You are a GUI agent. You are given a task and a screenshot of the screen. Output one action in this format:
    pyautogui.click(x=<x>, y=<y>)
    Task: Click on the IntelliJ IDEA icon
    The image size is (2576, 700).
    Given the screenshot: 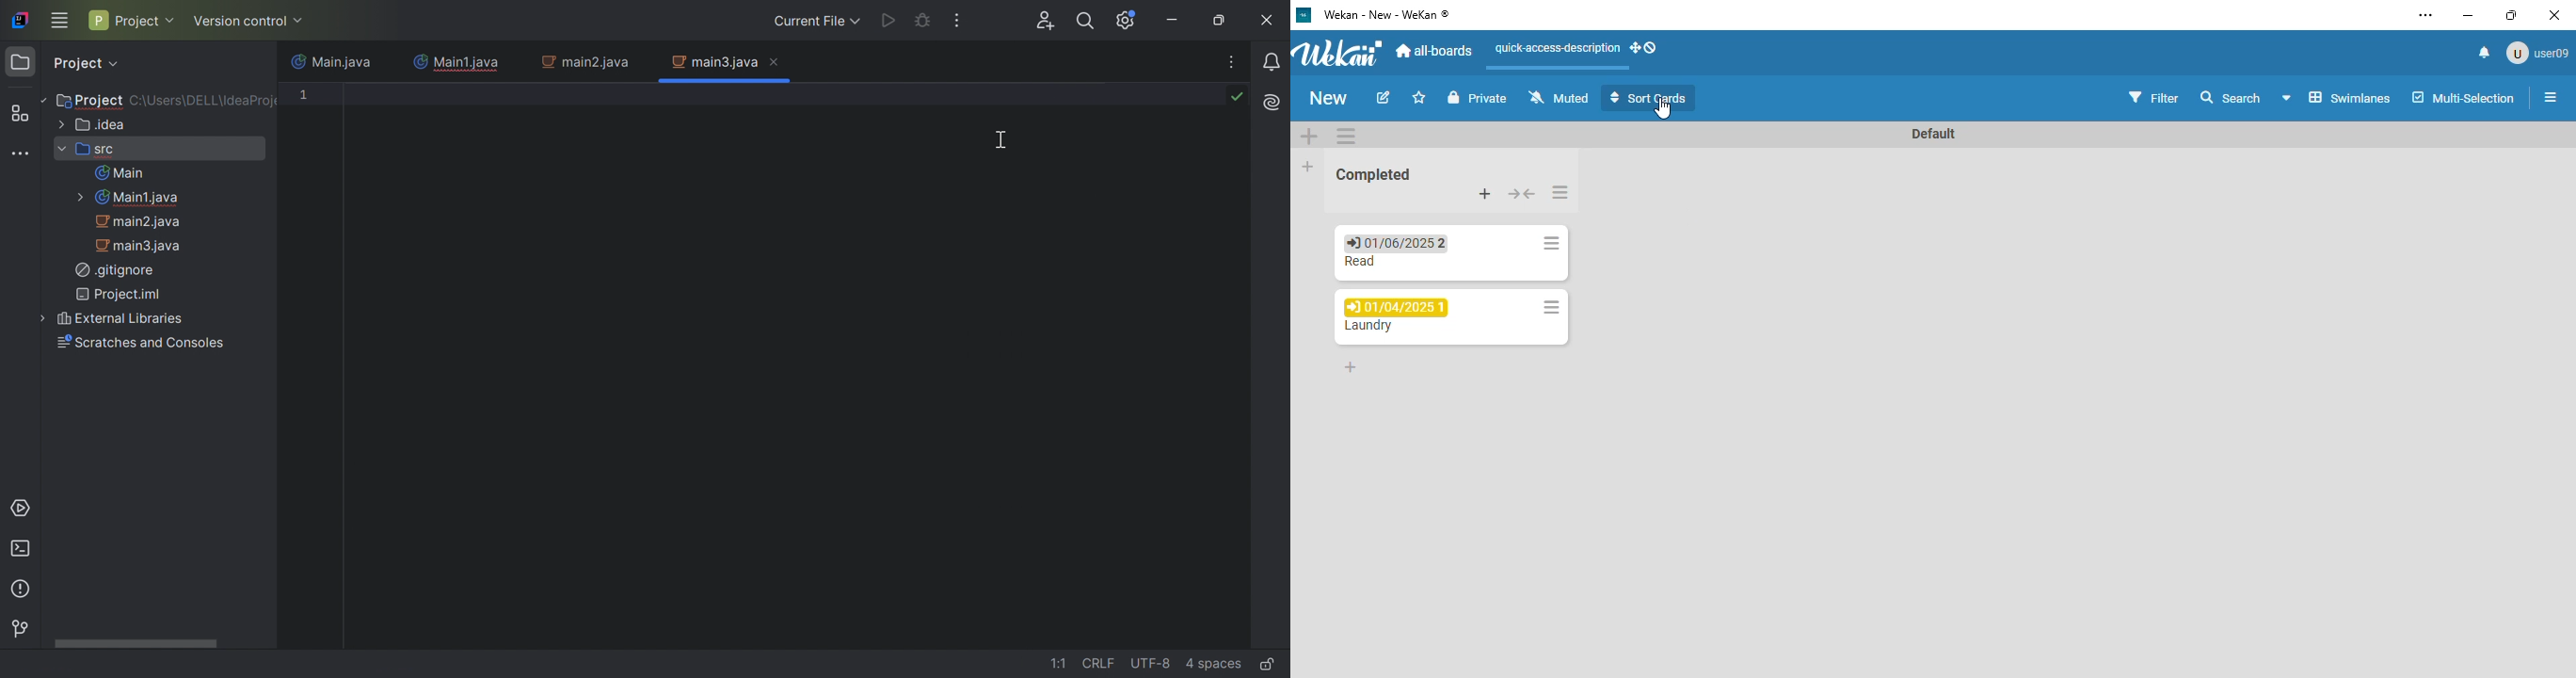 What is the action you would take?
    pyautogui.click(x=23, y=20)
    